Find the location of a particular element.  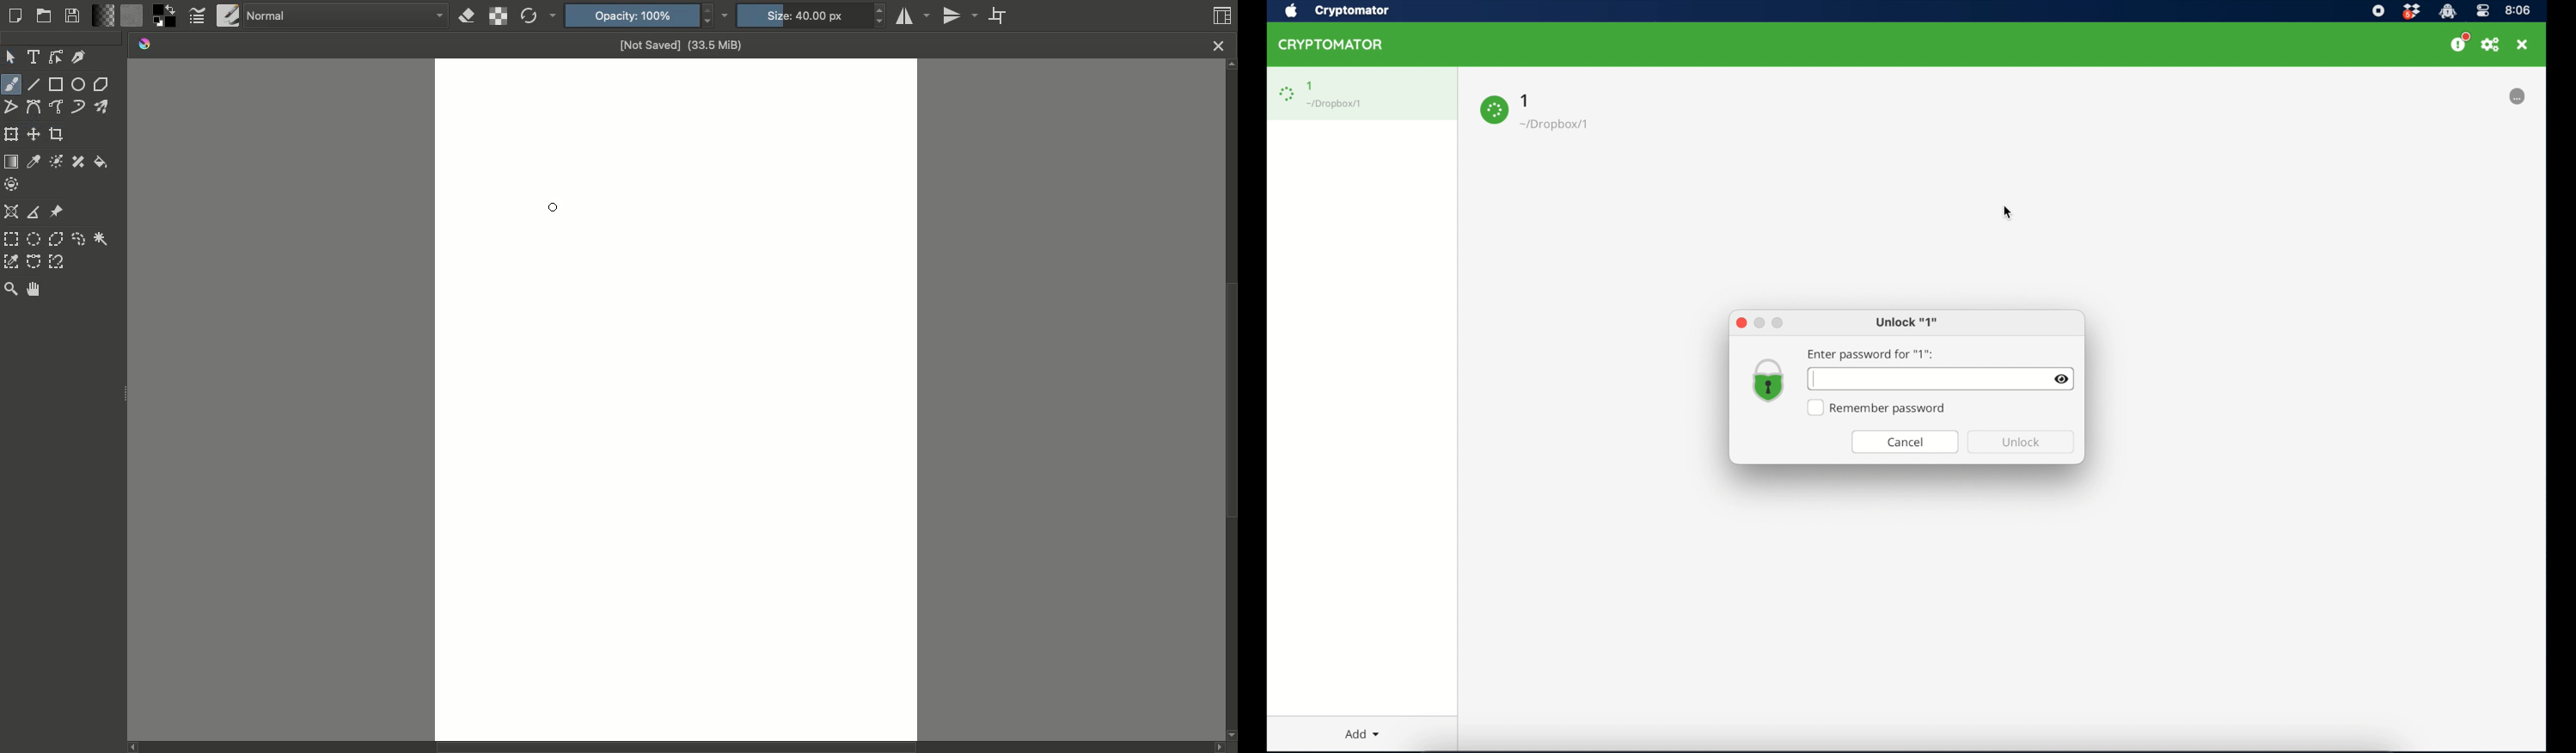

Preserve alpha is located at coordinates (497, 16).